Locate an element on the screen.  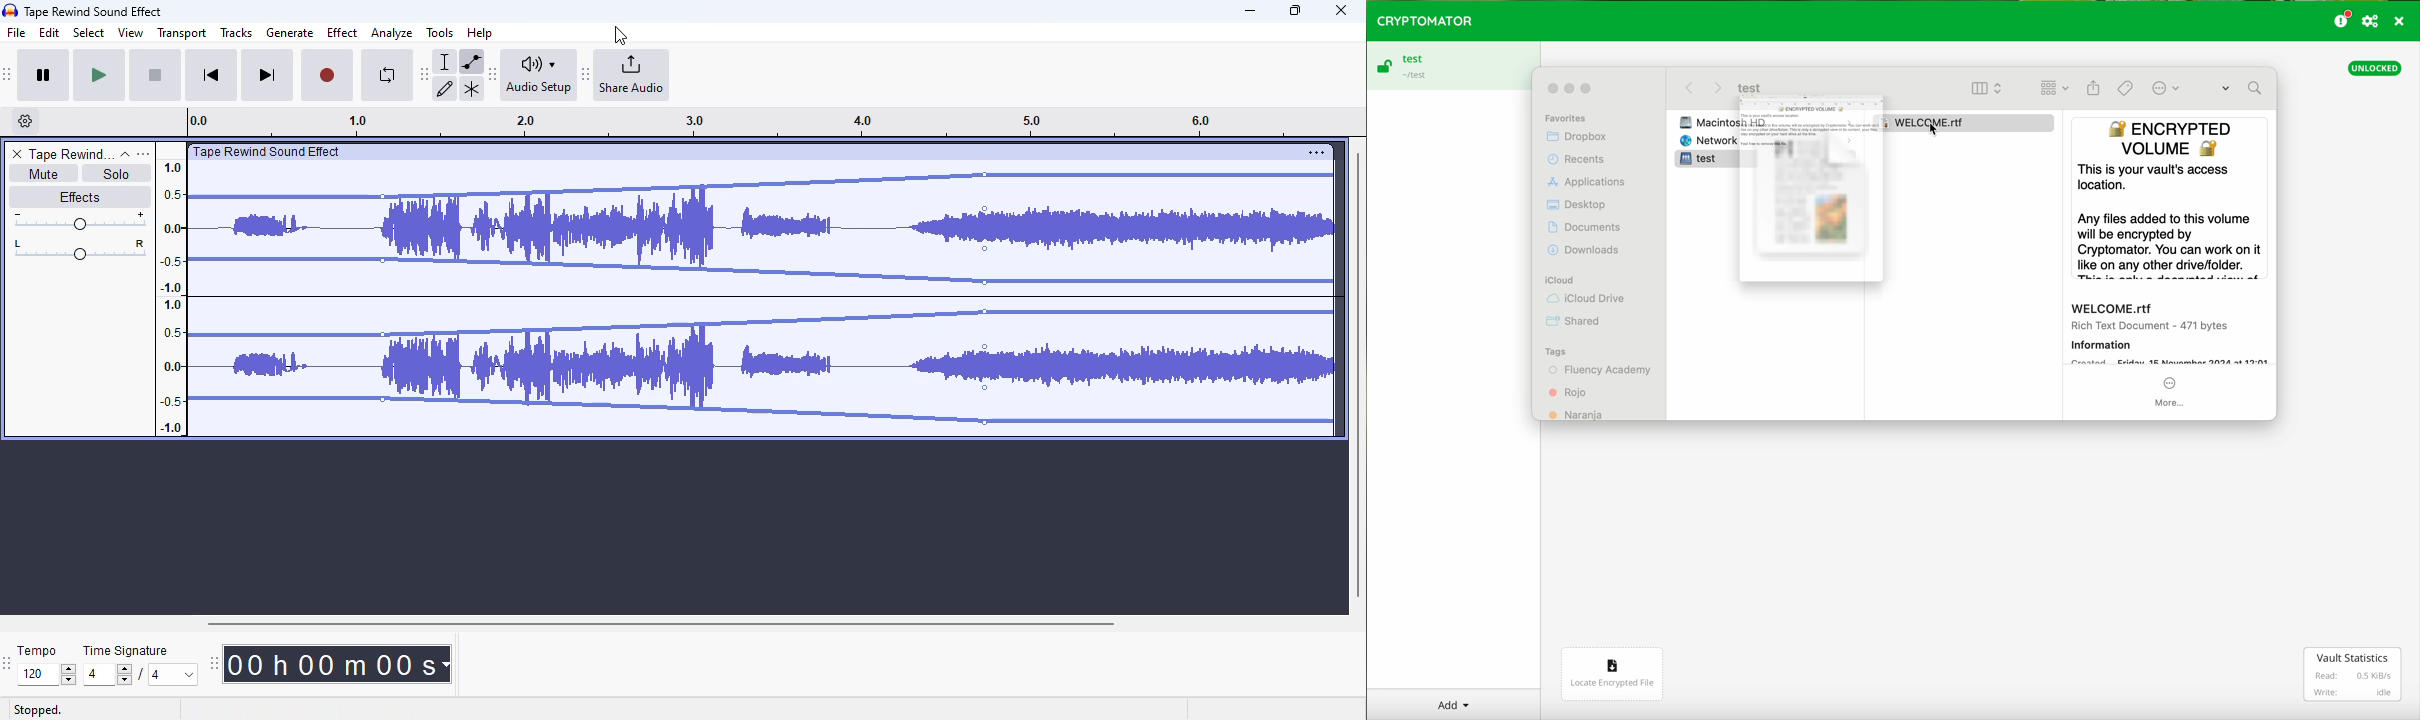
Control point is located at coordinates (985, 388).